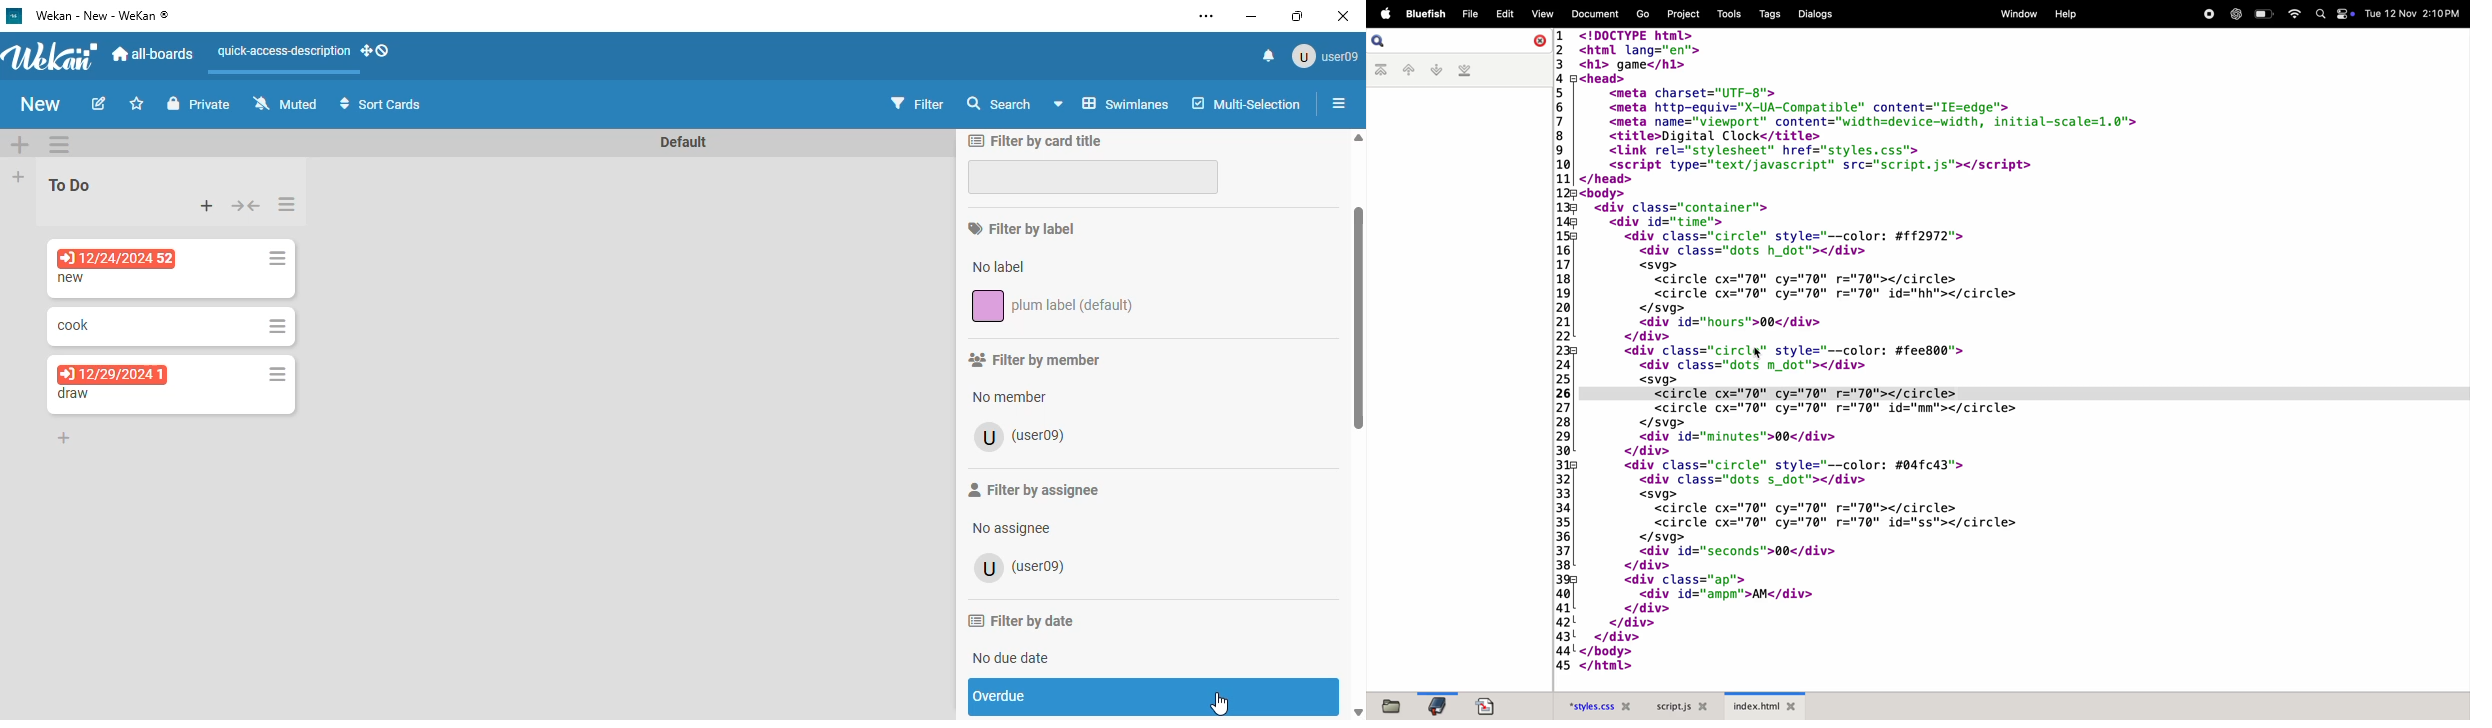 The image size is (2492, 728). I want to click on user09, so click(1022, 567).